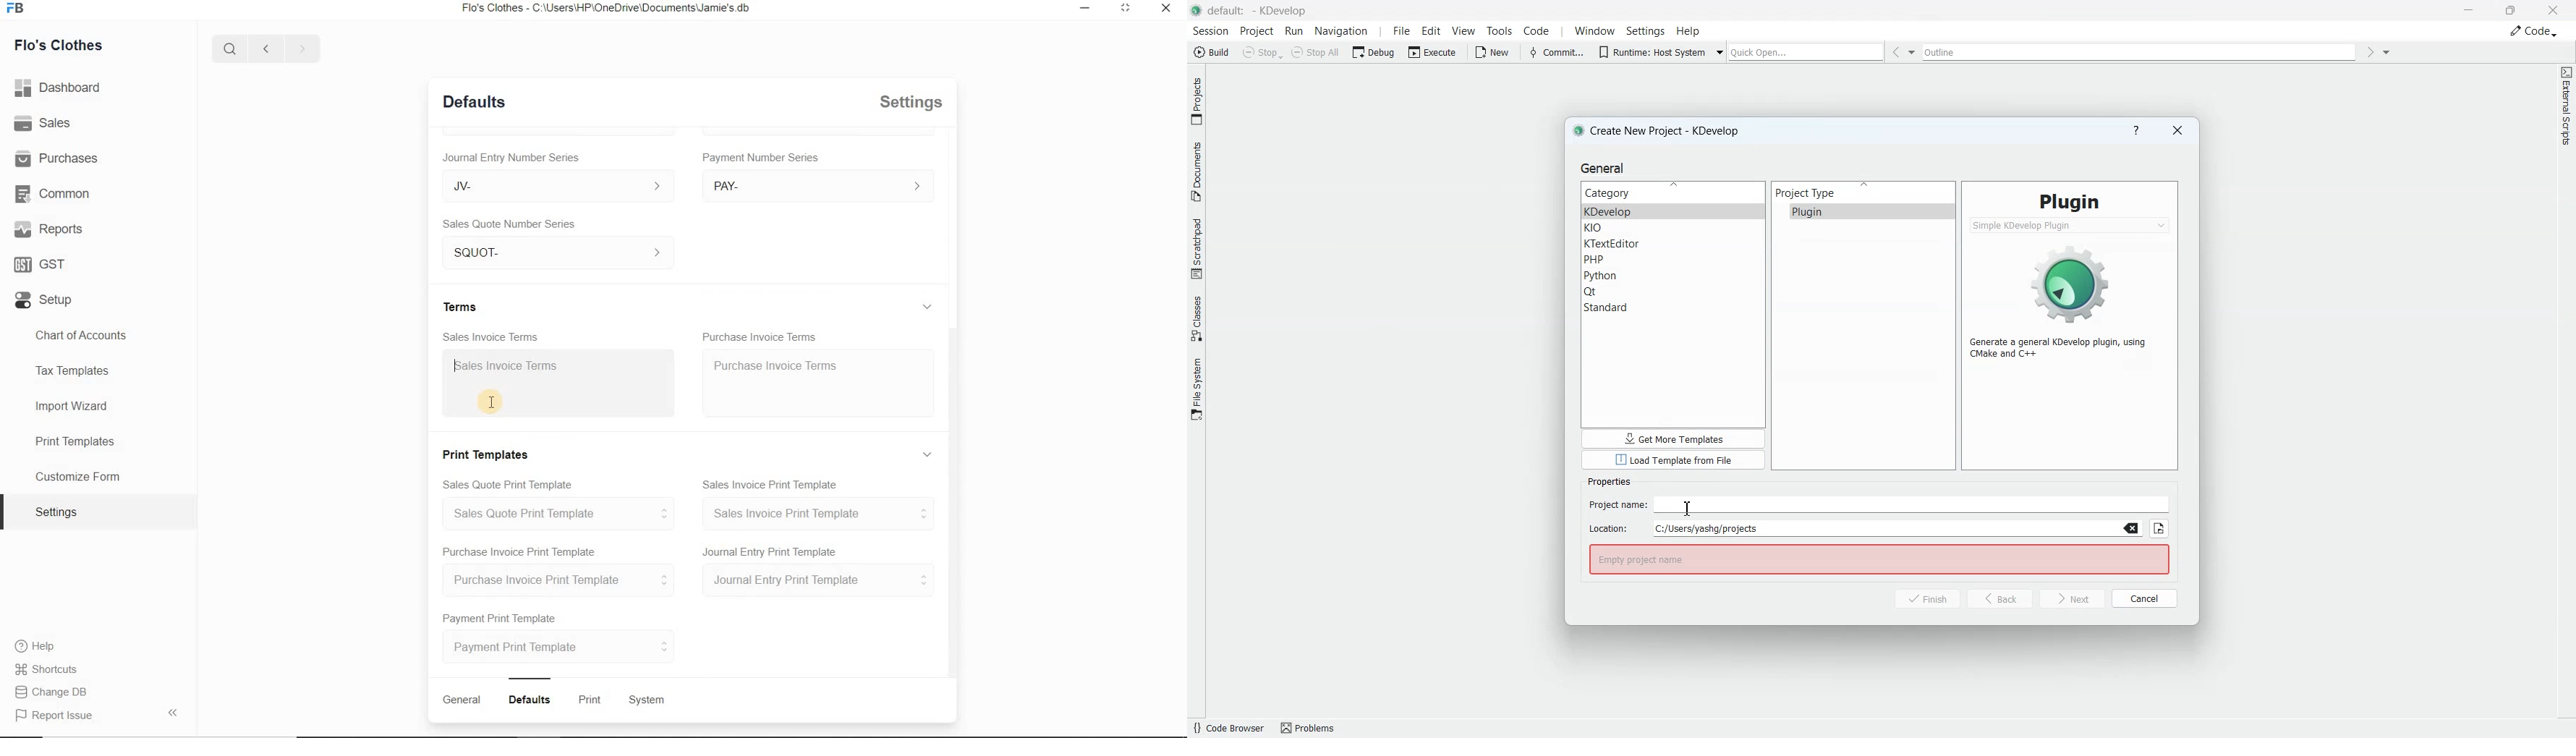 The width and height of the screenshot is (2576, 756). Describe the element at coordinates (501, 619) in the screenshot. I see `Payment Print Template` at that location.